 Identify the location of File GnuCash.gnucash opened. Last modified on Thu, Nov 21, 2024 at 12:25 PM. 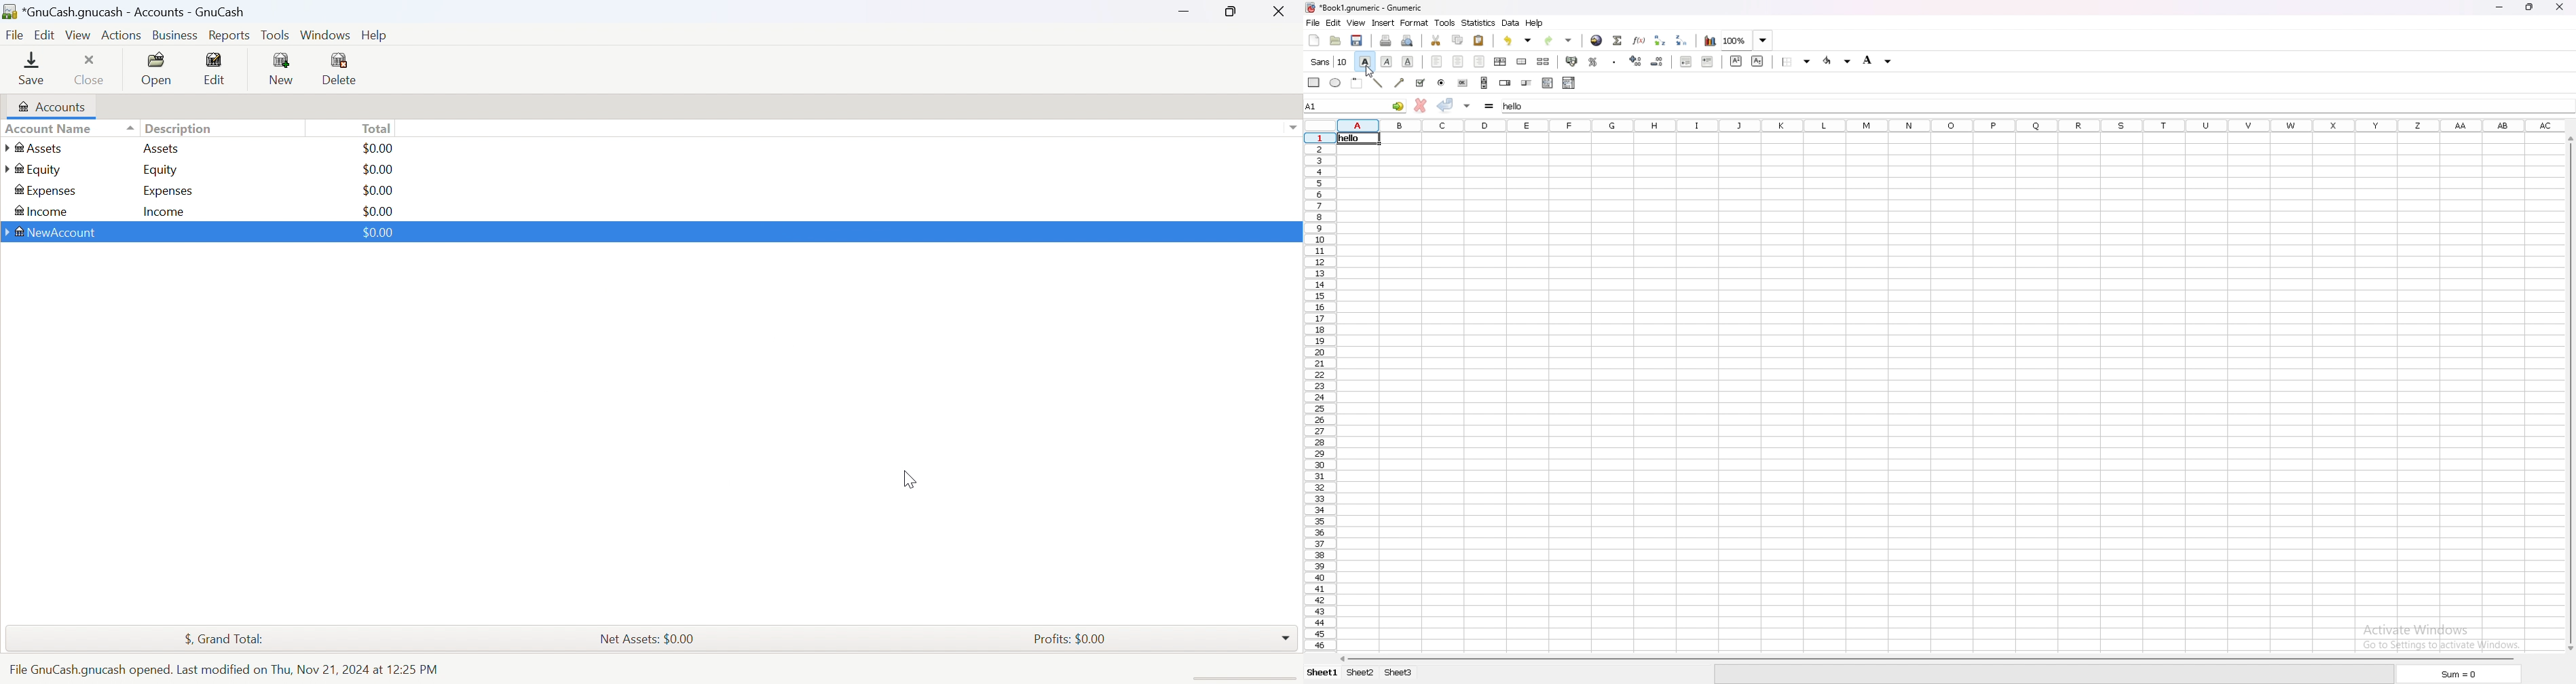
(223, 670).